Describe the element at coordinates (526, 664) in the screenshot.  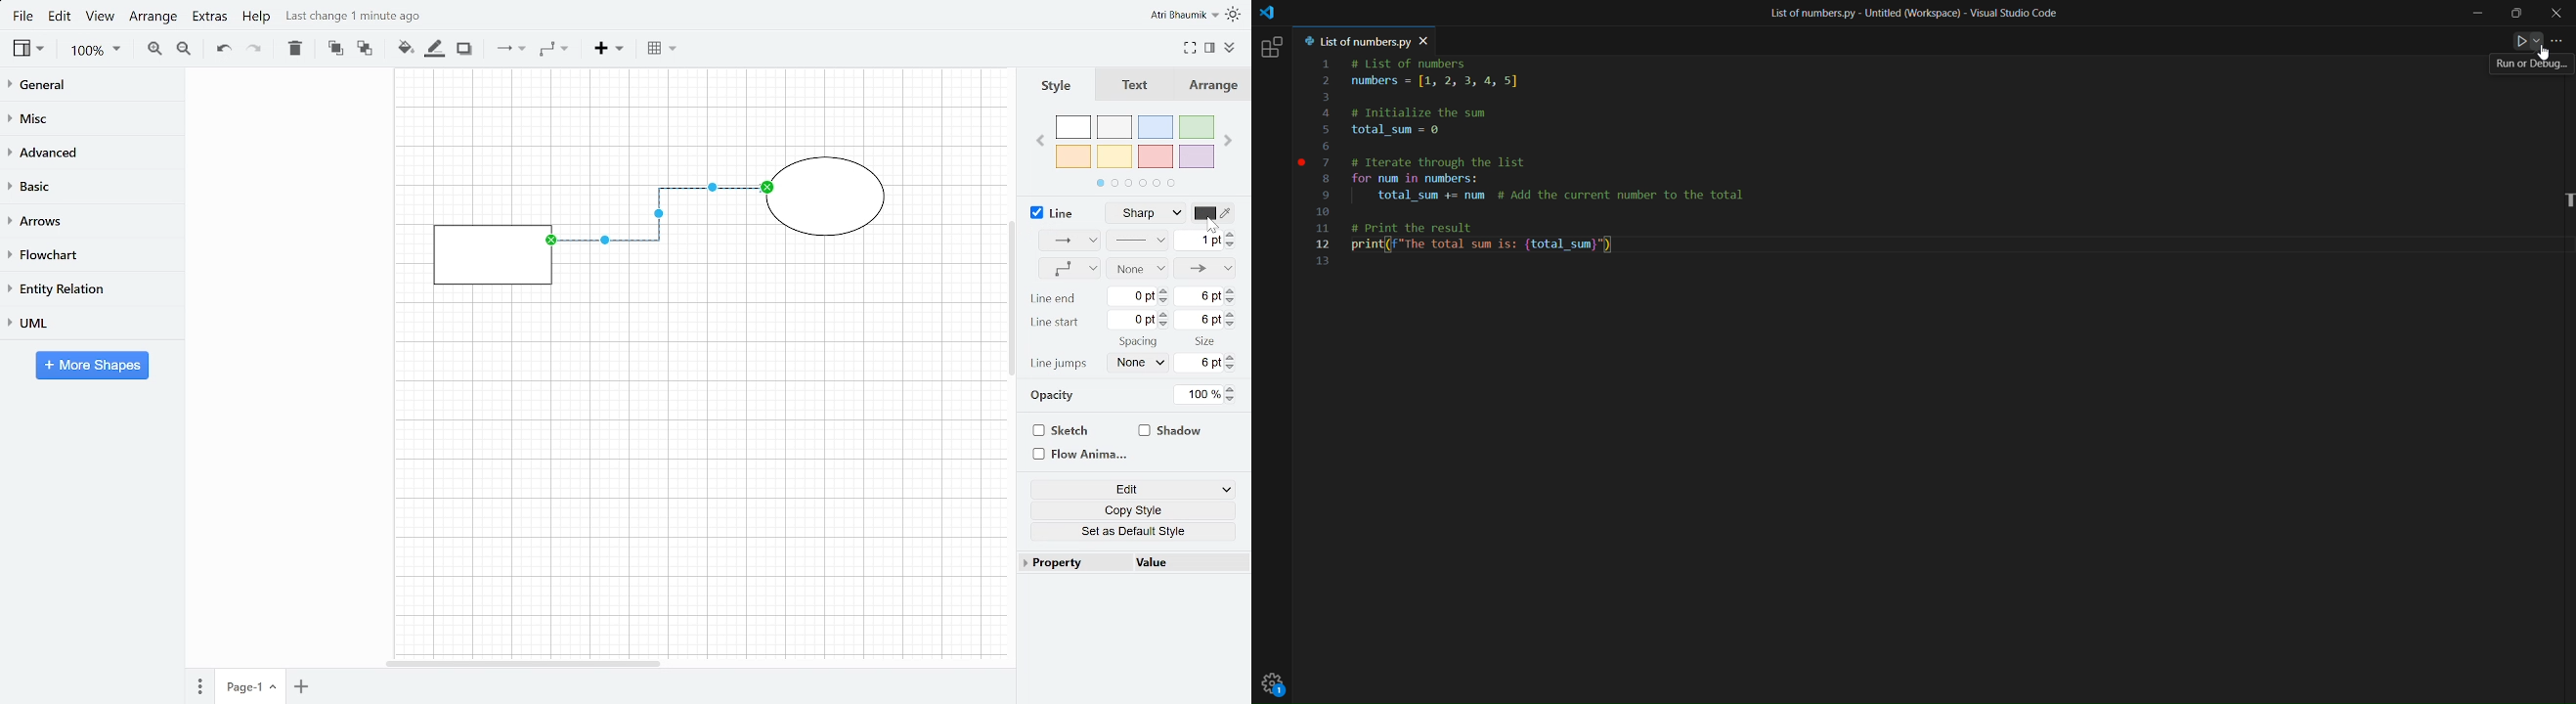
I see `Horizontal scrollbar` at that location.